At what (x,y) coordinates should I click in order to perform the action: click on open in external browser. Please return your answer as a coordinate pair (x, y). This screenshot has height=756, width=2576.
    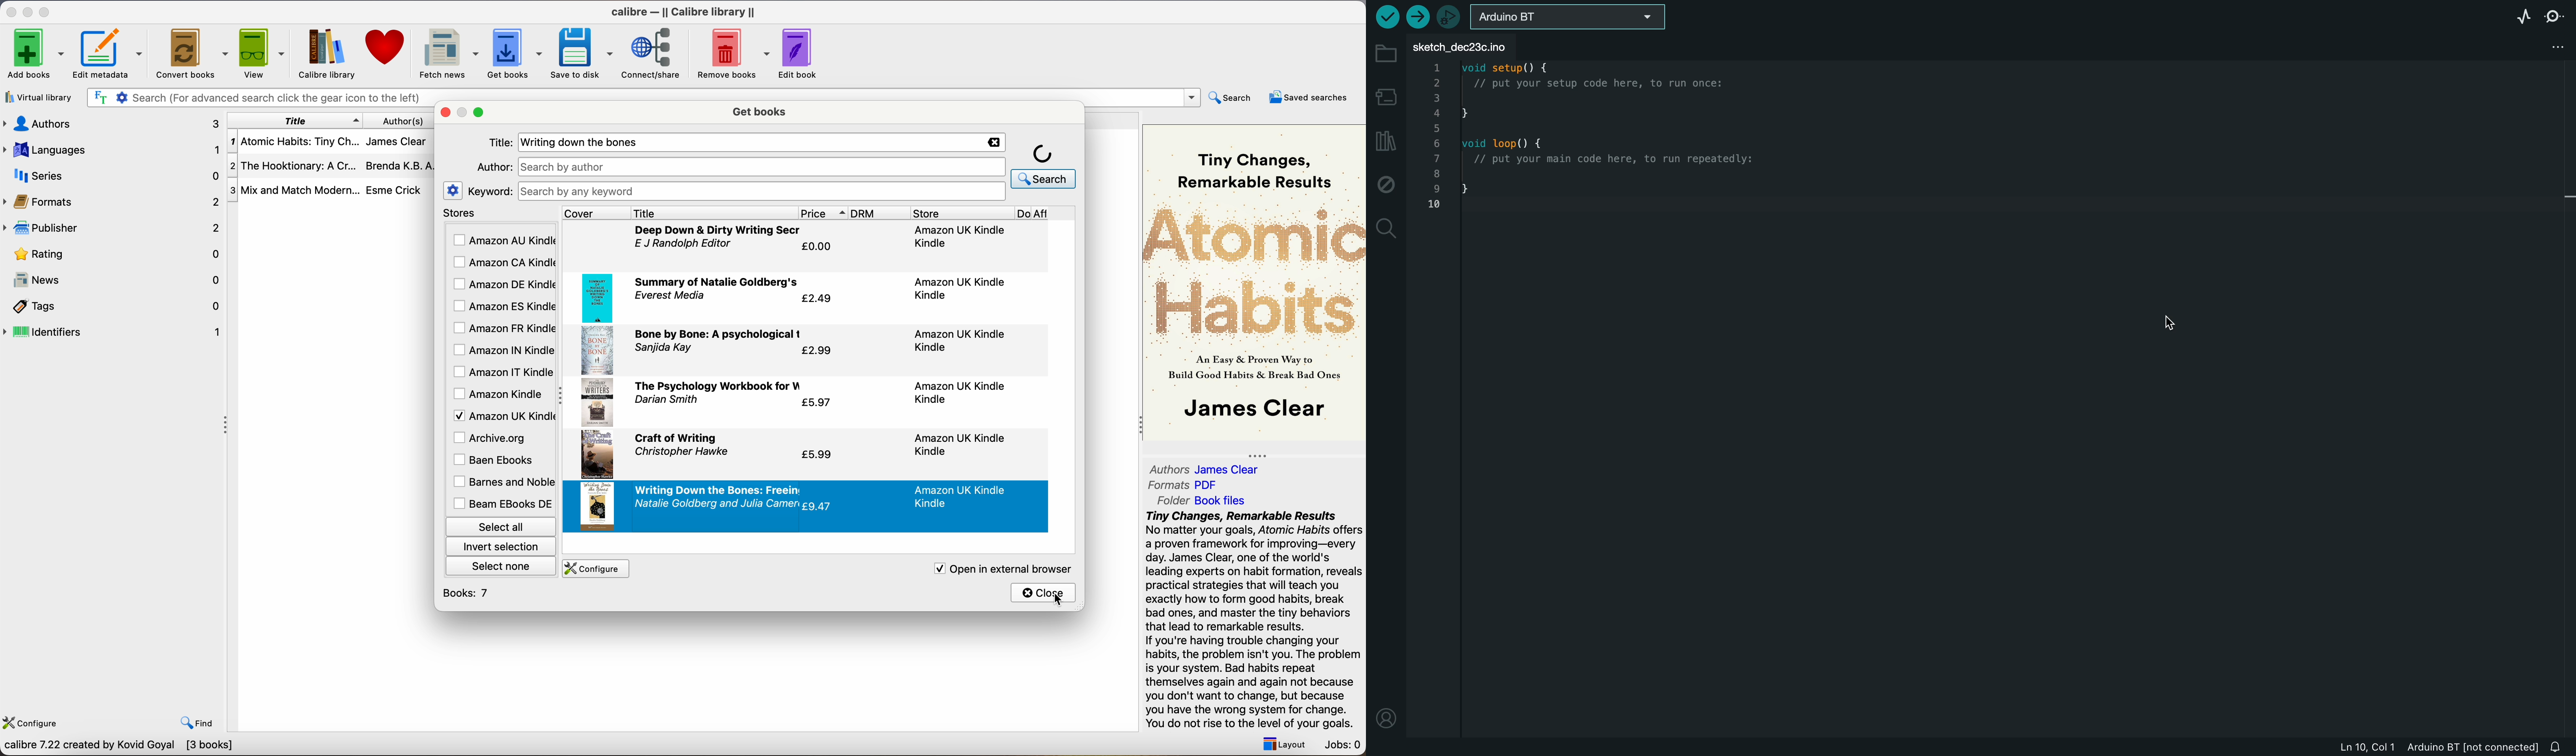
    Looking at the image, I should click on (1000, 568).